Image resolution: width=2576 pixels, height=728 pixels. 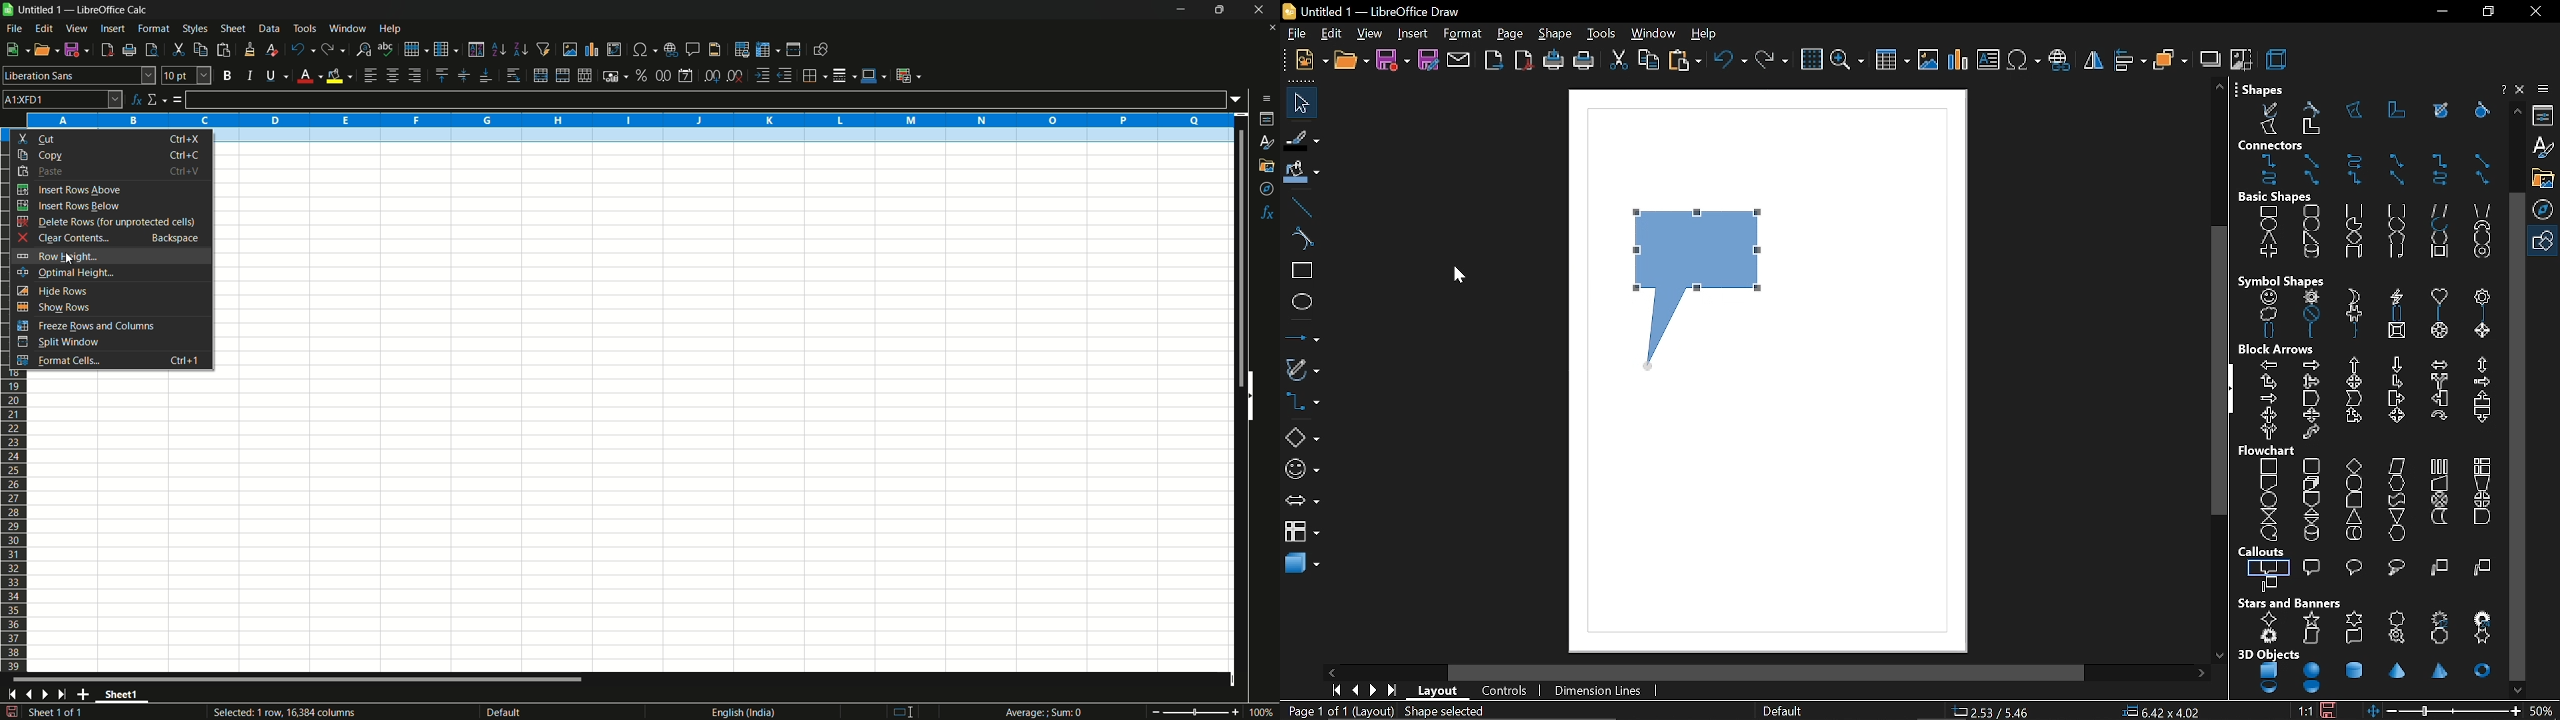 I want to click on styles, so click(x=1265, y=143).